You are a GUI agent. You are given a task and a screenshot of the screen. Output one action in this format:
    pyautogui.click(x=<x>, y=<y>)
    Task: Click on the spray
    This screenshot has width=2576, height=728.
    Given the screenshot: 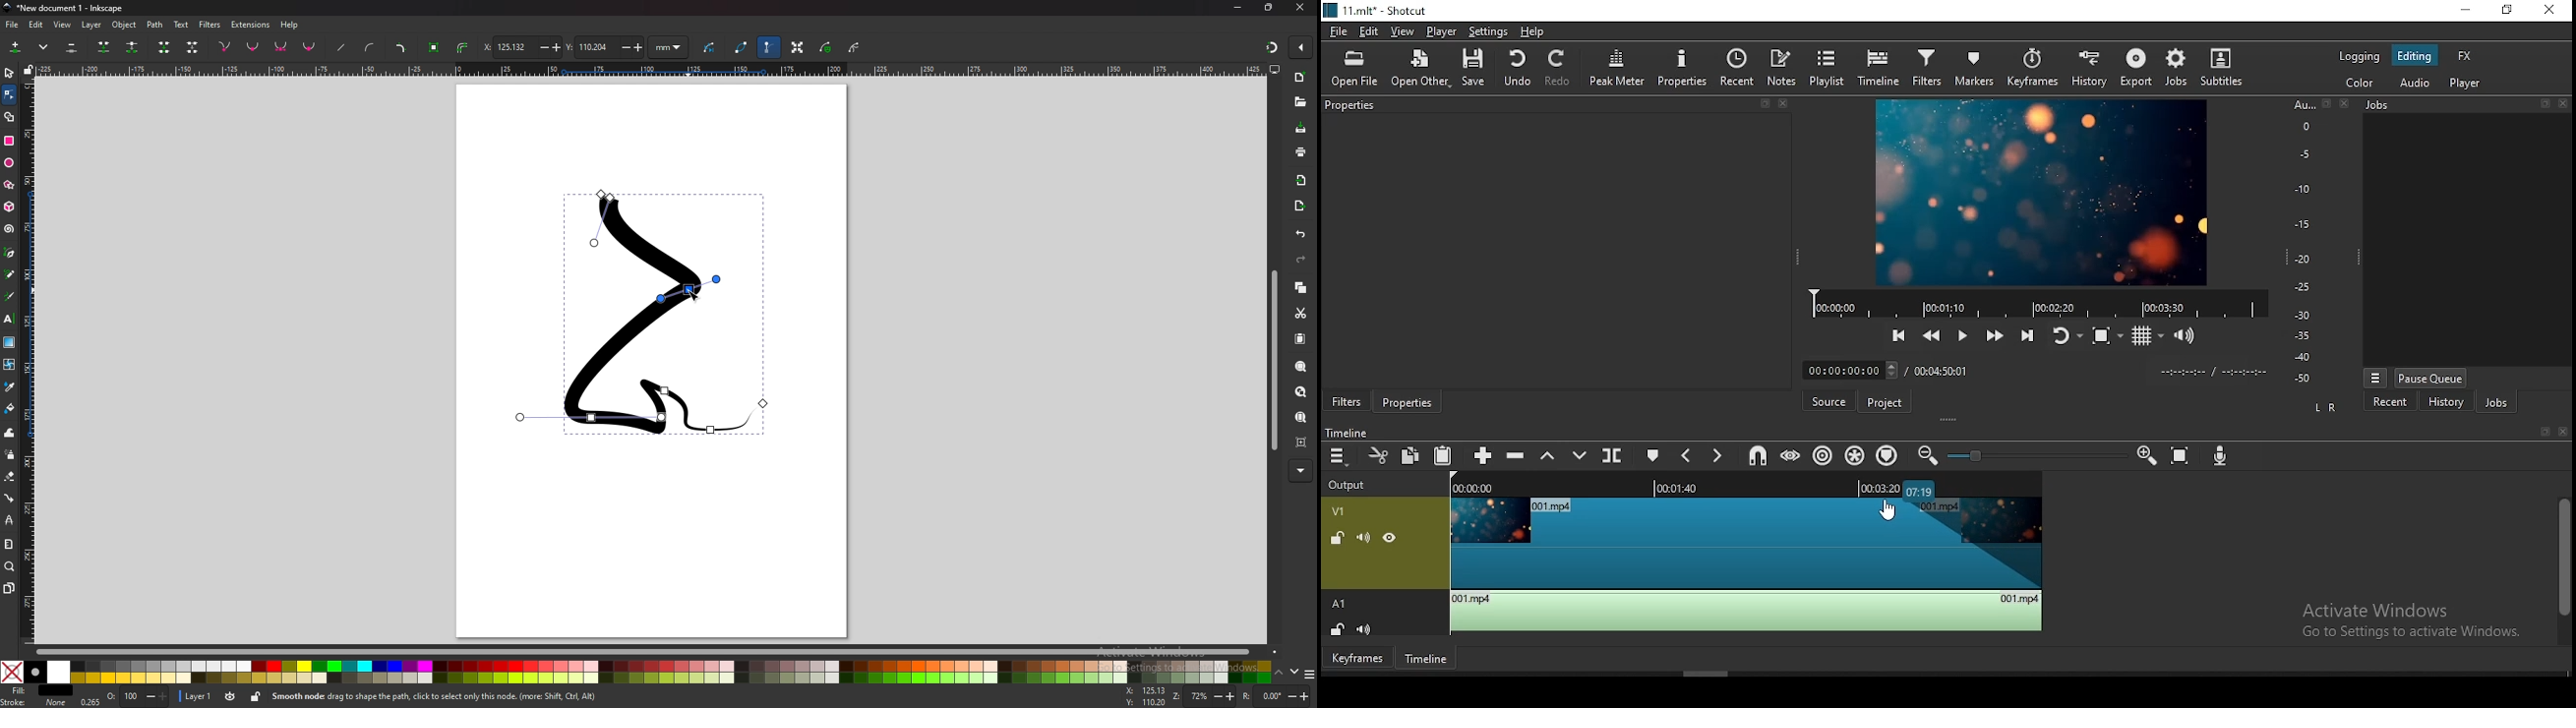 What is the action you would take?
    pyautogui.click(x=10, y=455)
    